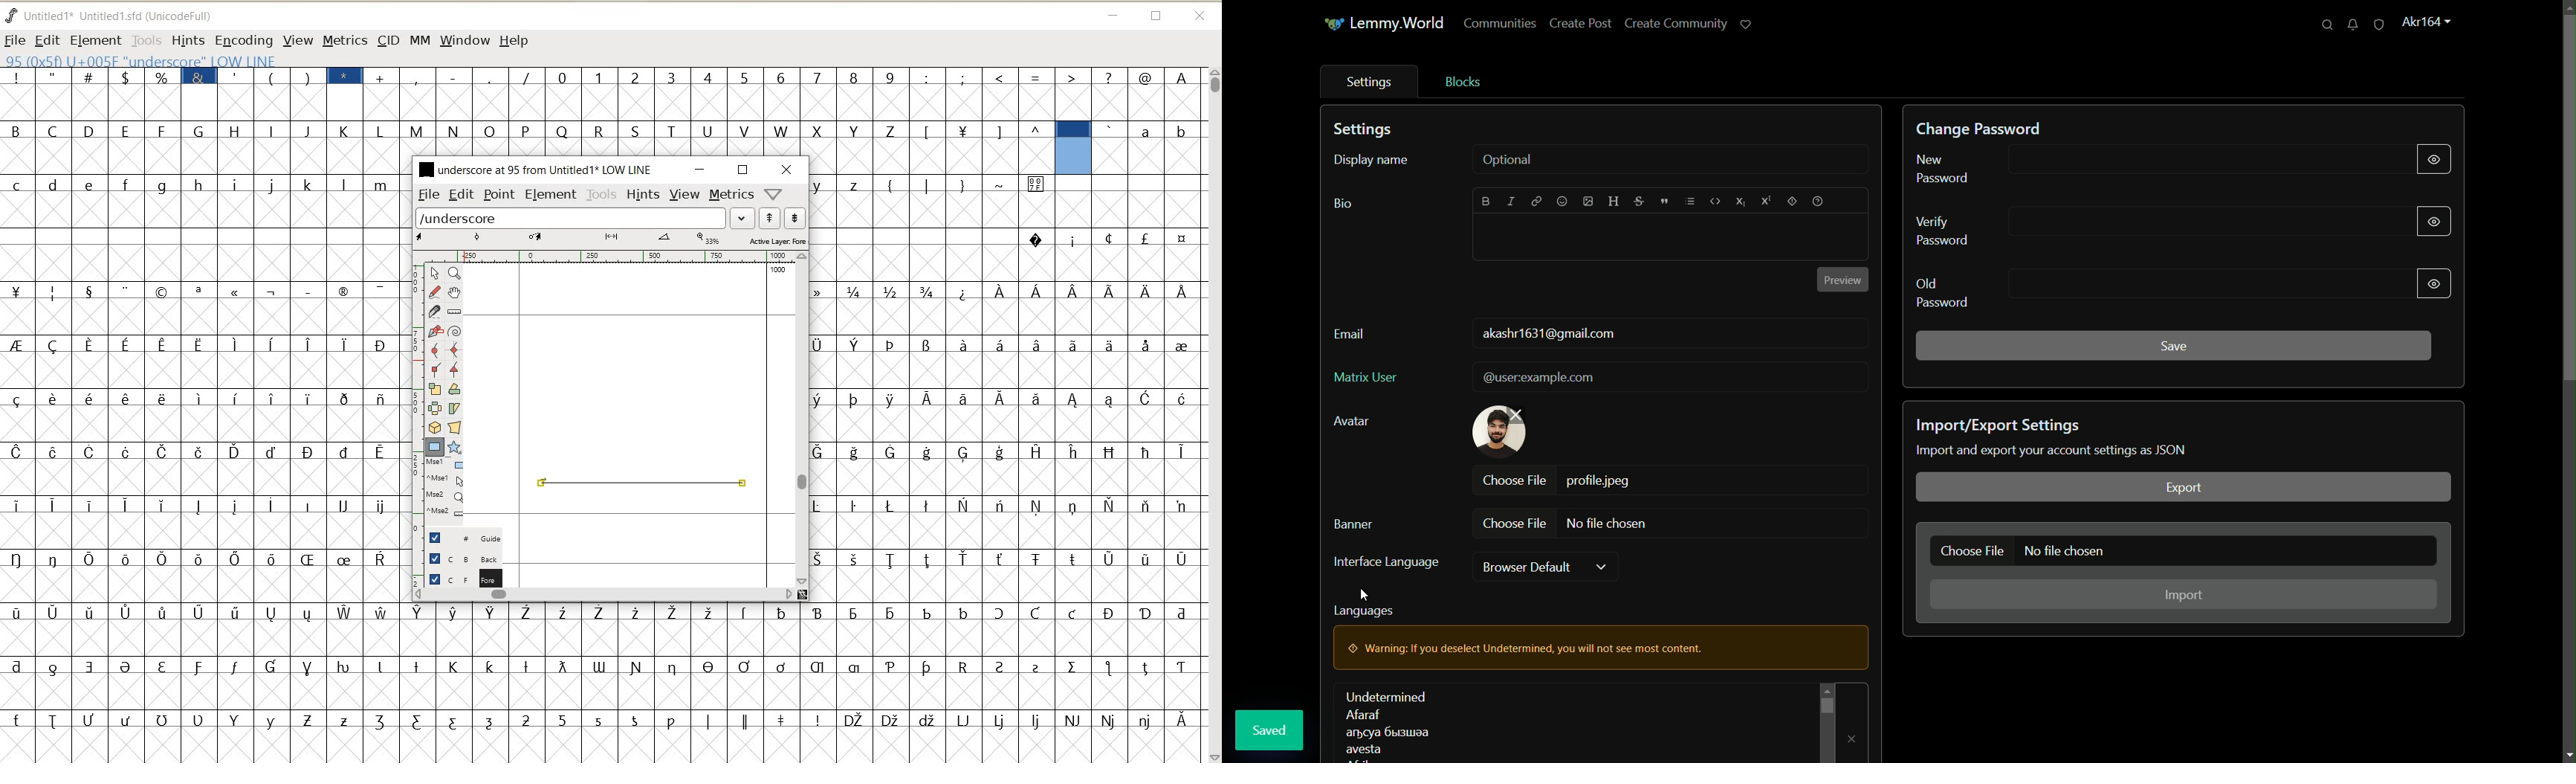 Image resolution: width=2576 pixels, height=784 pixels. I want to click on profile.jpeg, so click(1601, 480).